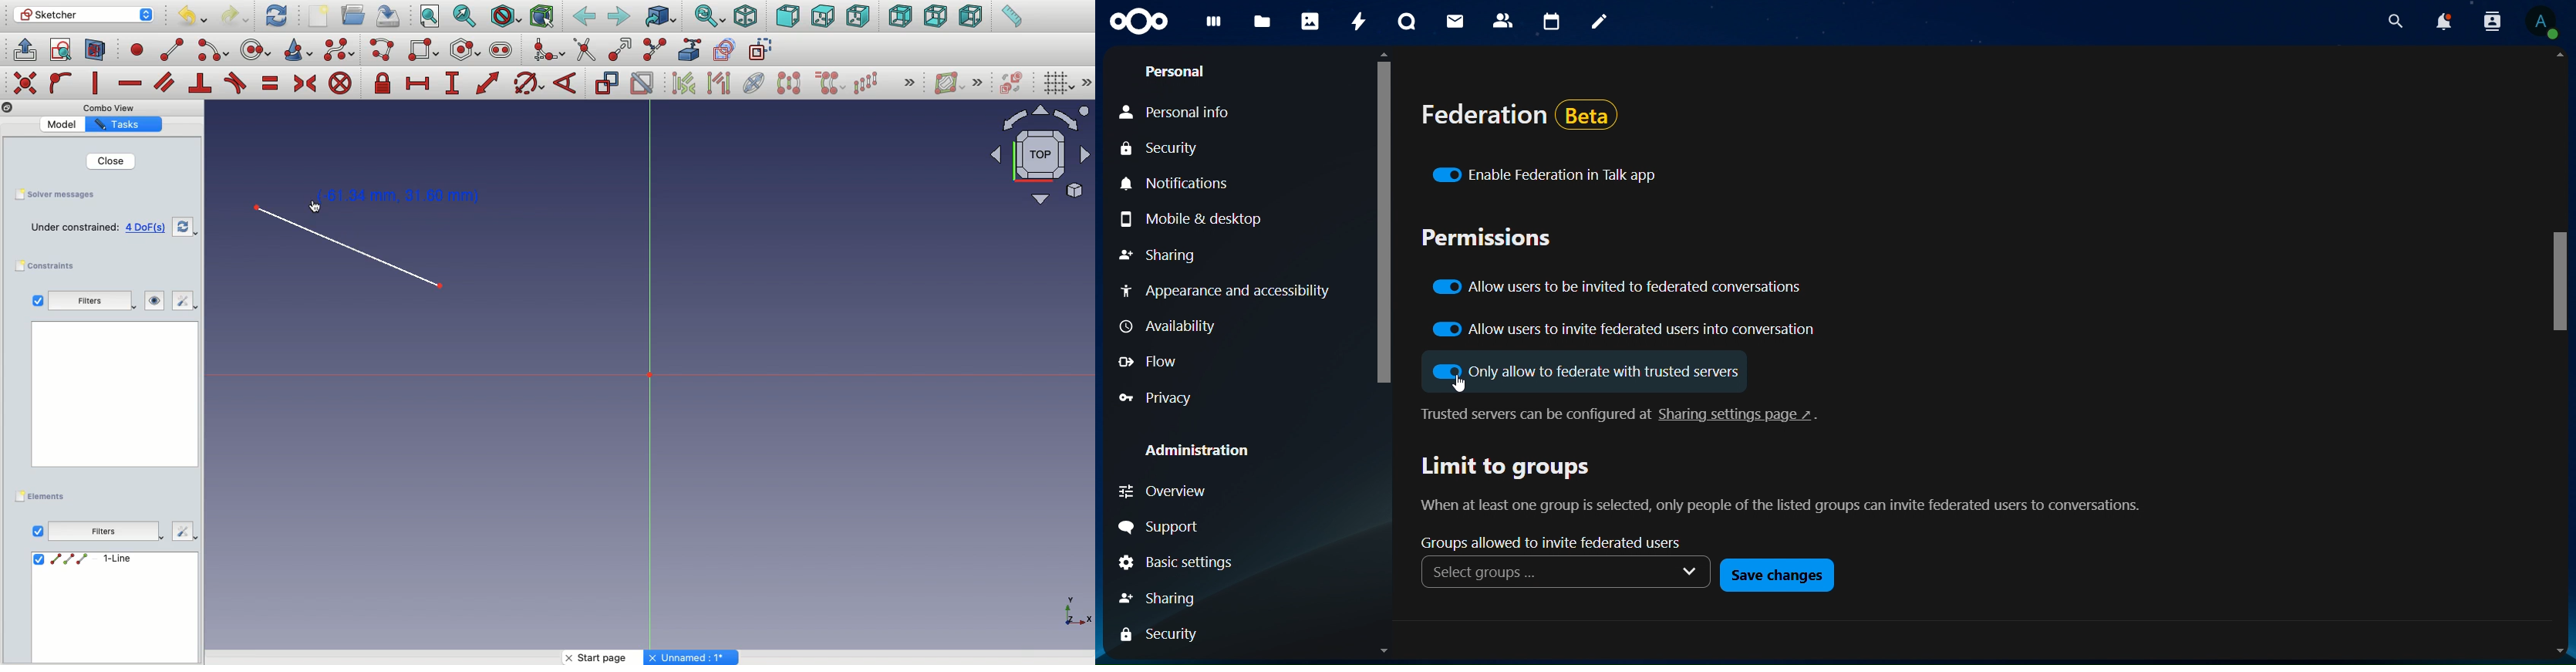  Describe the element at coordinates (2544, 23) in the screenshot. I see `view profile` at that location.